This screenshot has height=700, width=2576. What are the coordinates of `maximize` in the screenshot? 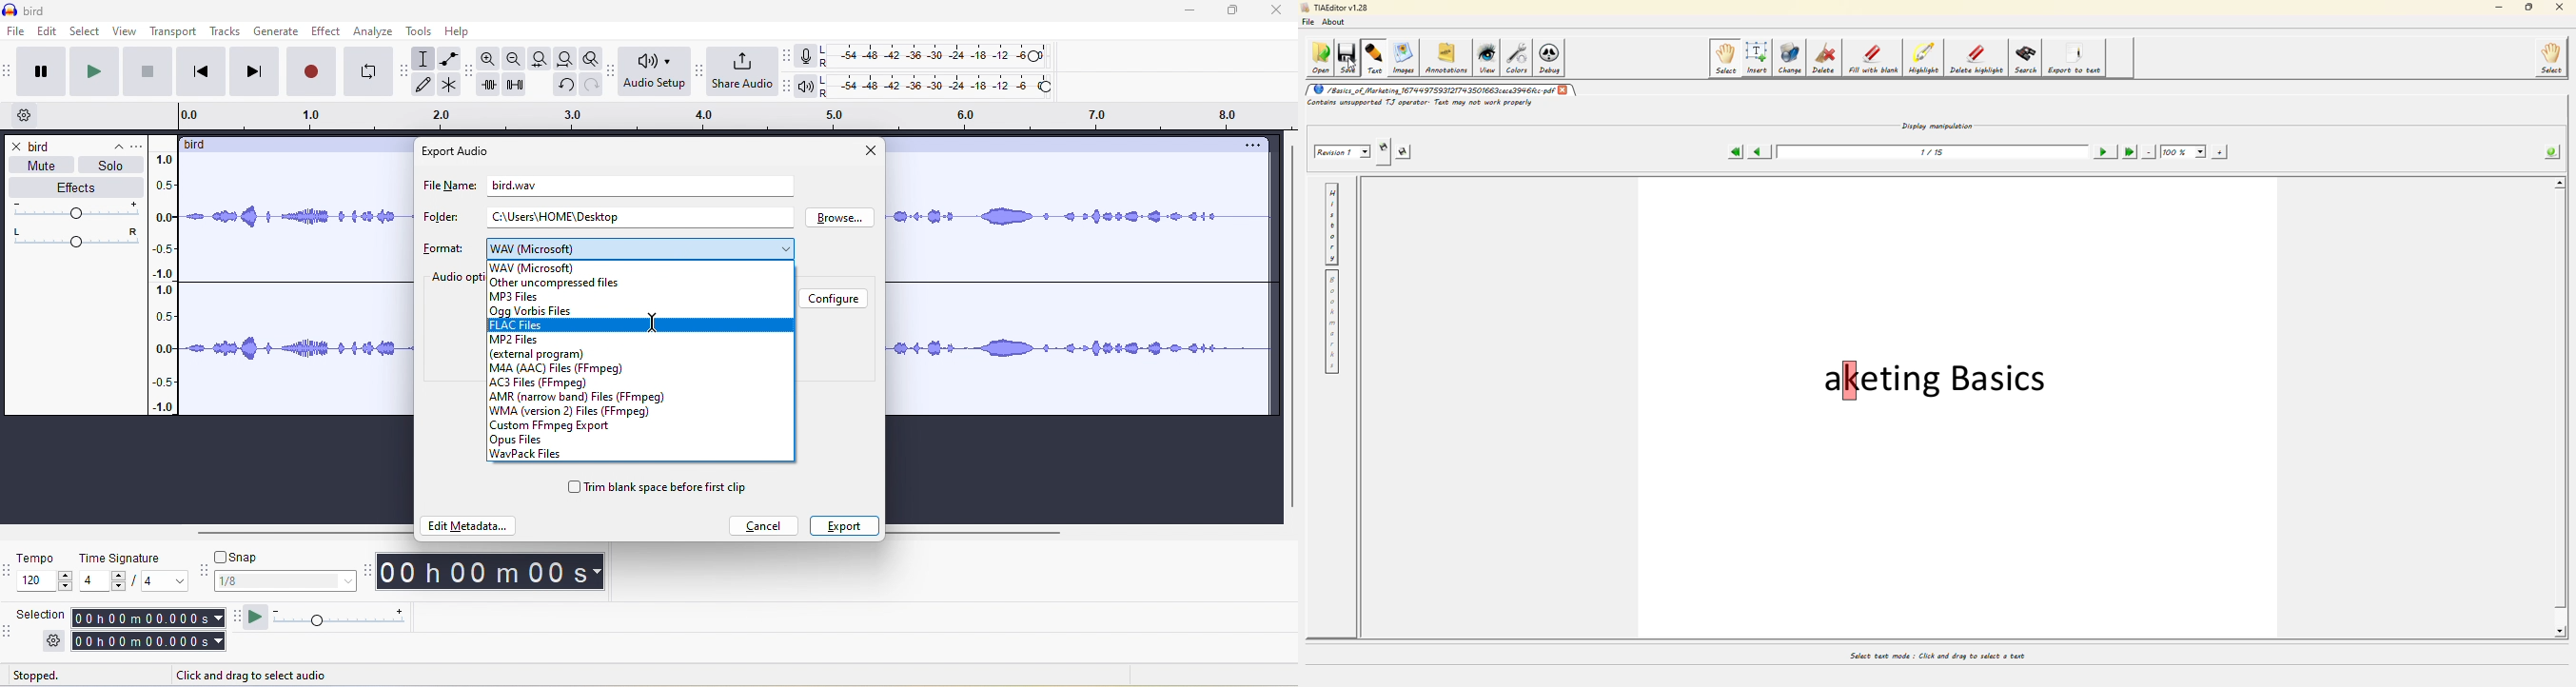 It's located at (1236, 12).